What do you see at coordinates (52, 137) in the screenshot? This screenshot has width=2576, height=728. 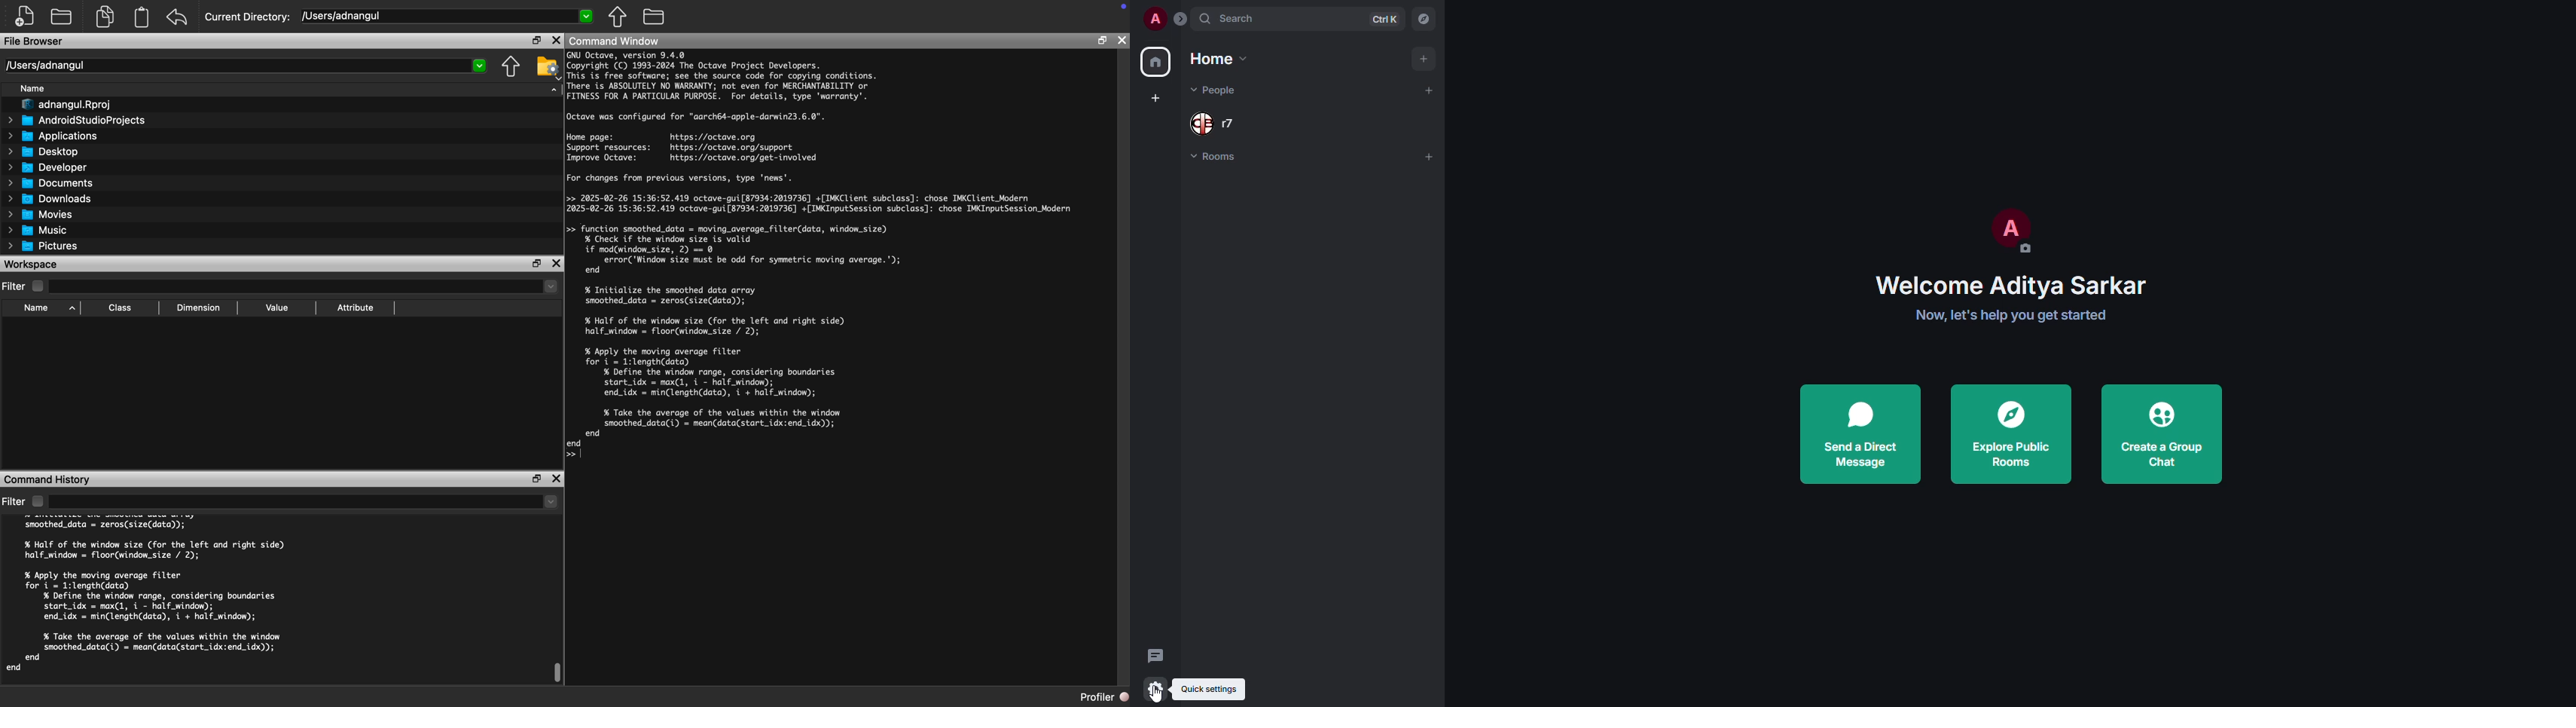 I see `Applications` at bounding box center [52, 137].